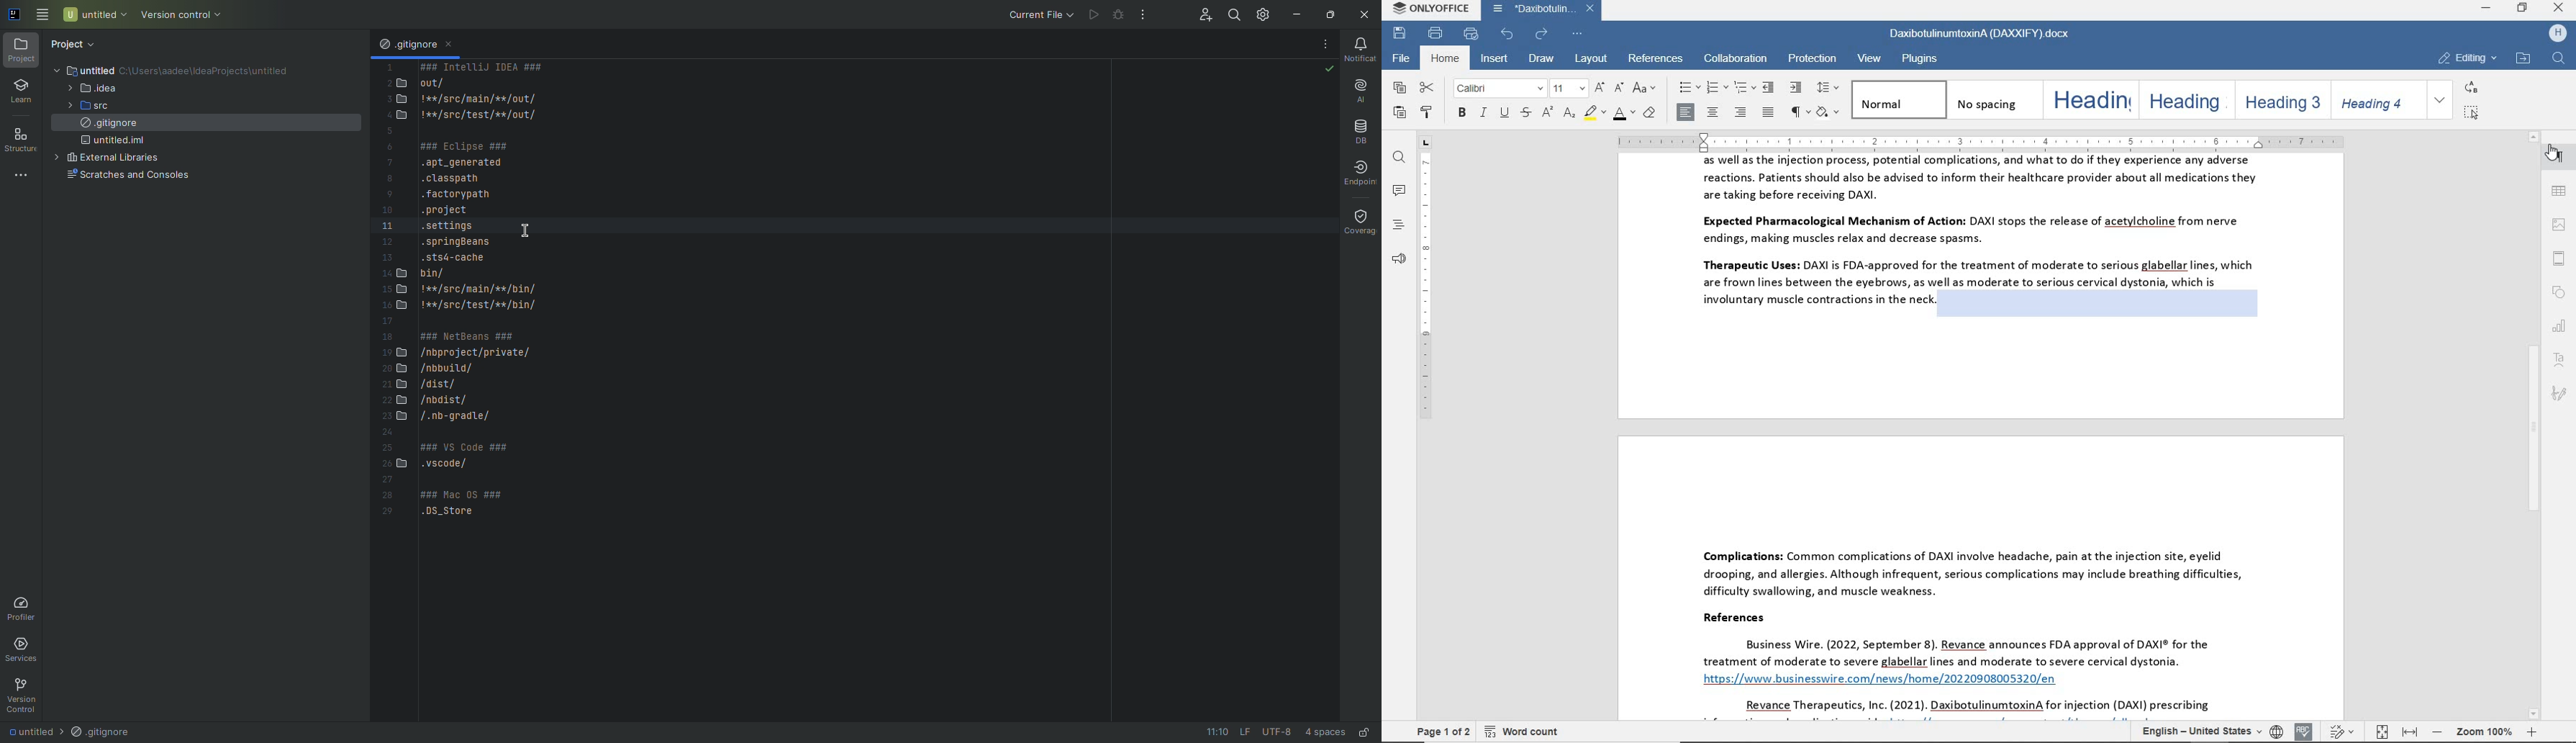  Describe the element at coordinates (1483, 114) in the screenshot. I see `italic` at that location.